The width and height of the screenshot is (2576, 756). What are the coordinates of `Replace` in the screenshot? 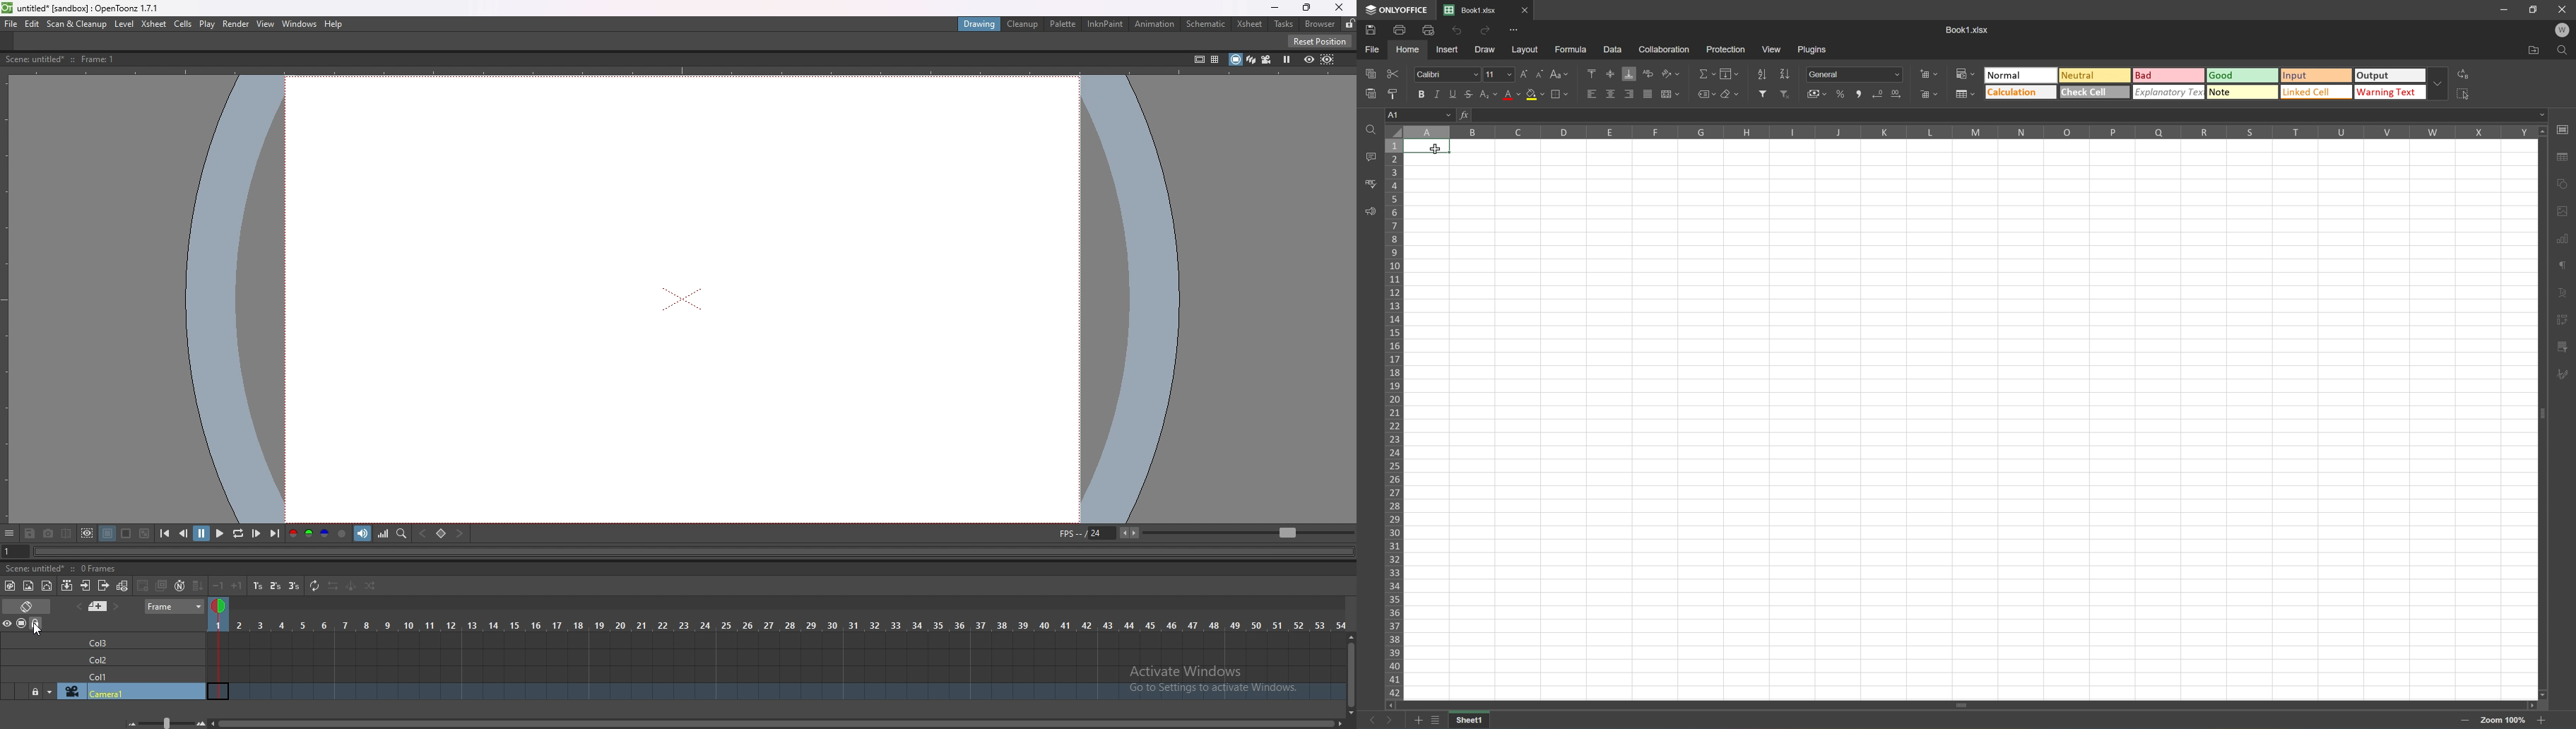 It's located at (2466, 74).